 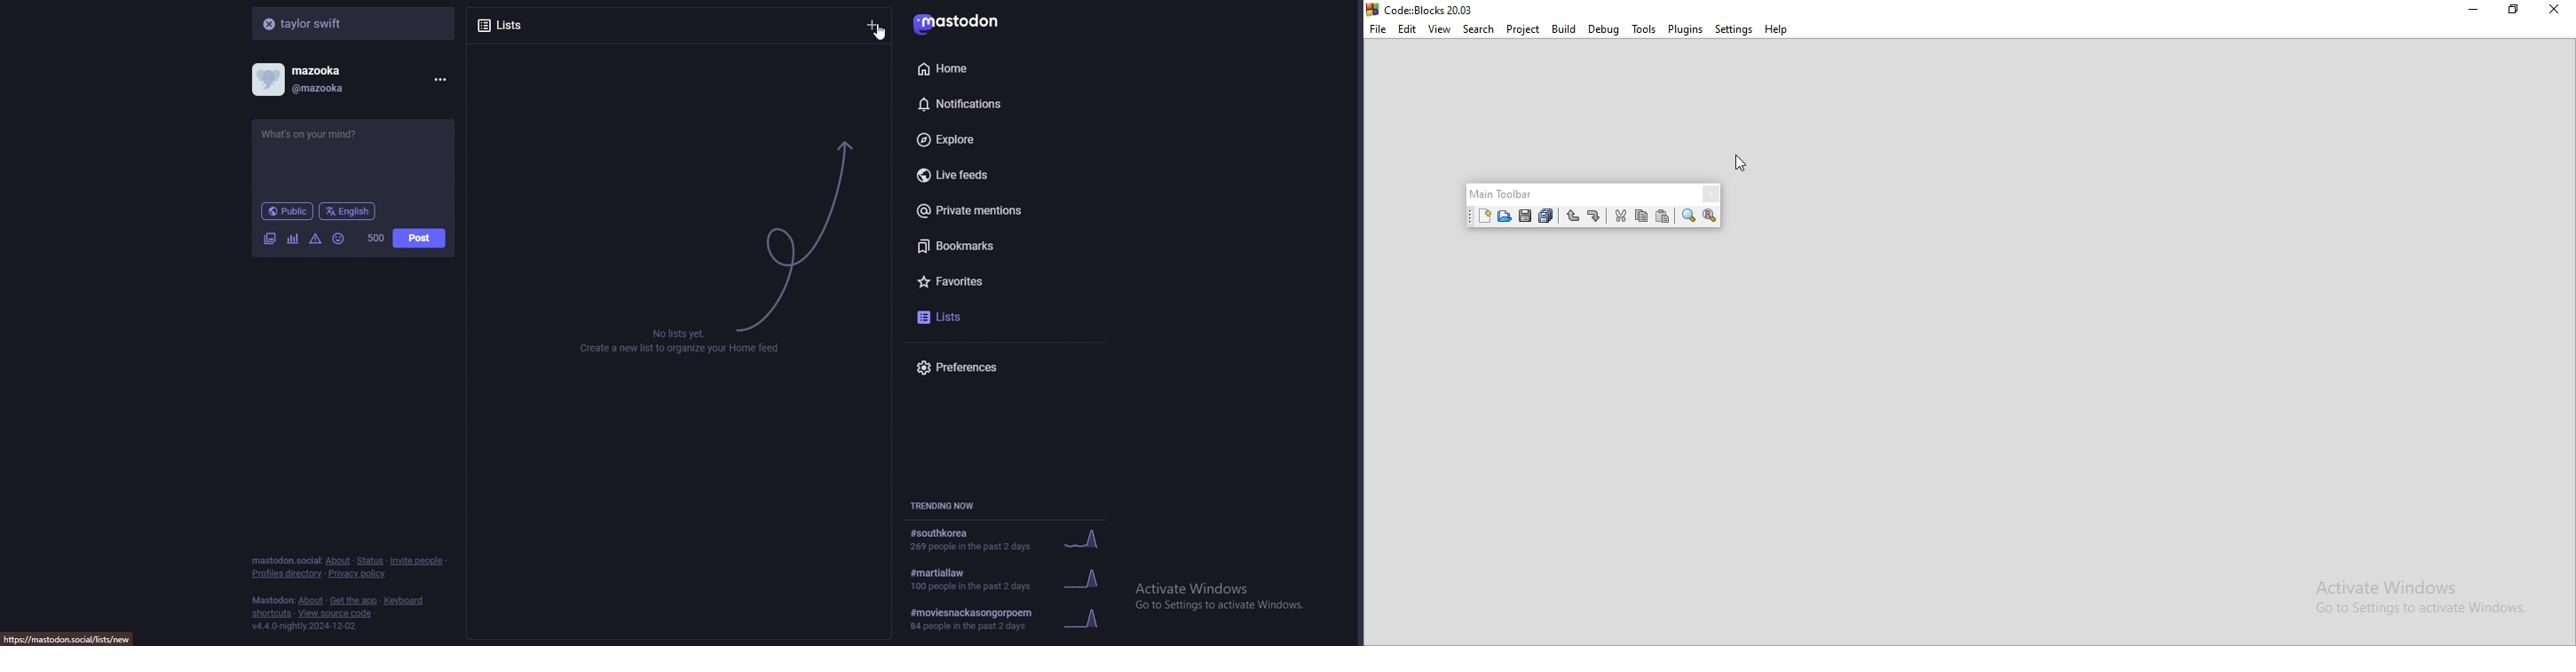 What do you see at coordinates (419, 239) in the screenshot?
I see `post` at bounding box center [419, 239].